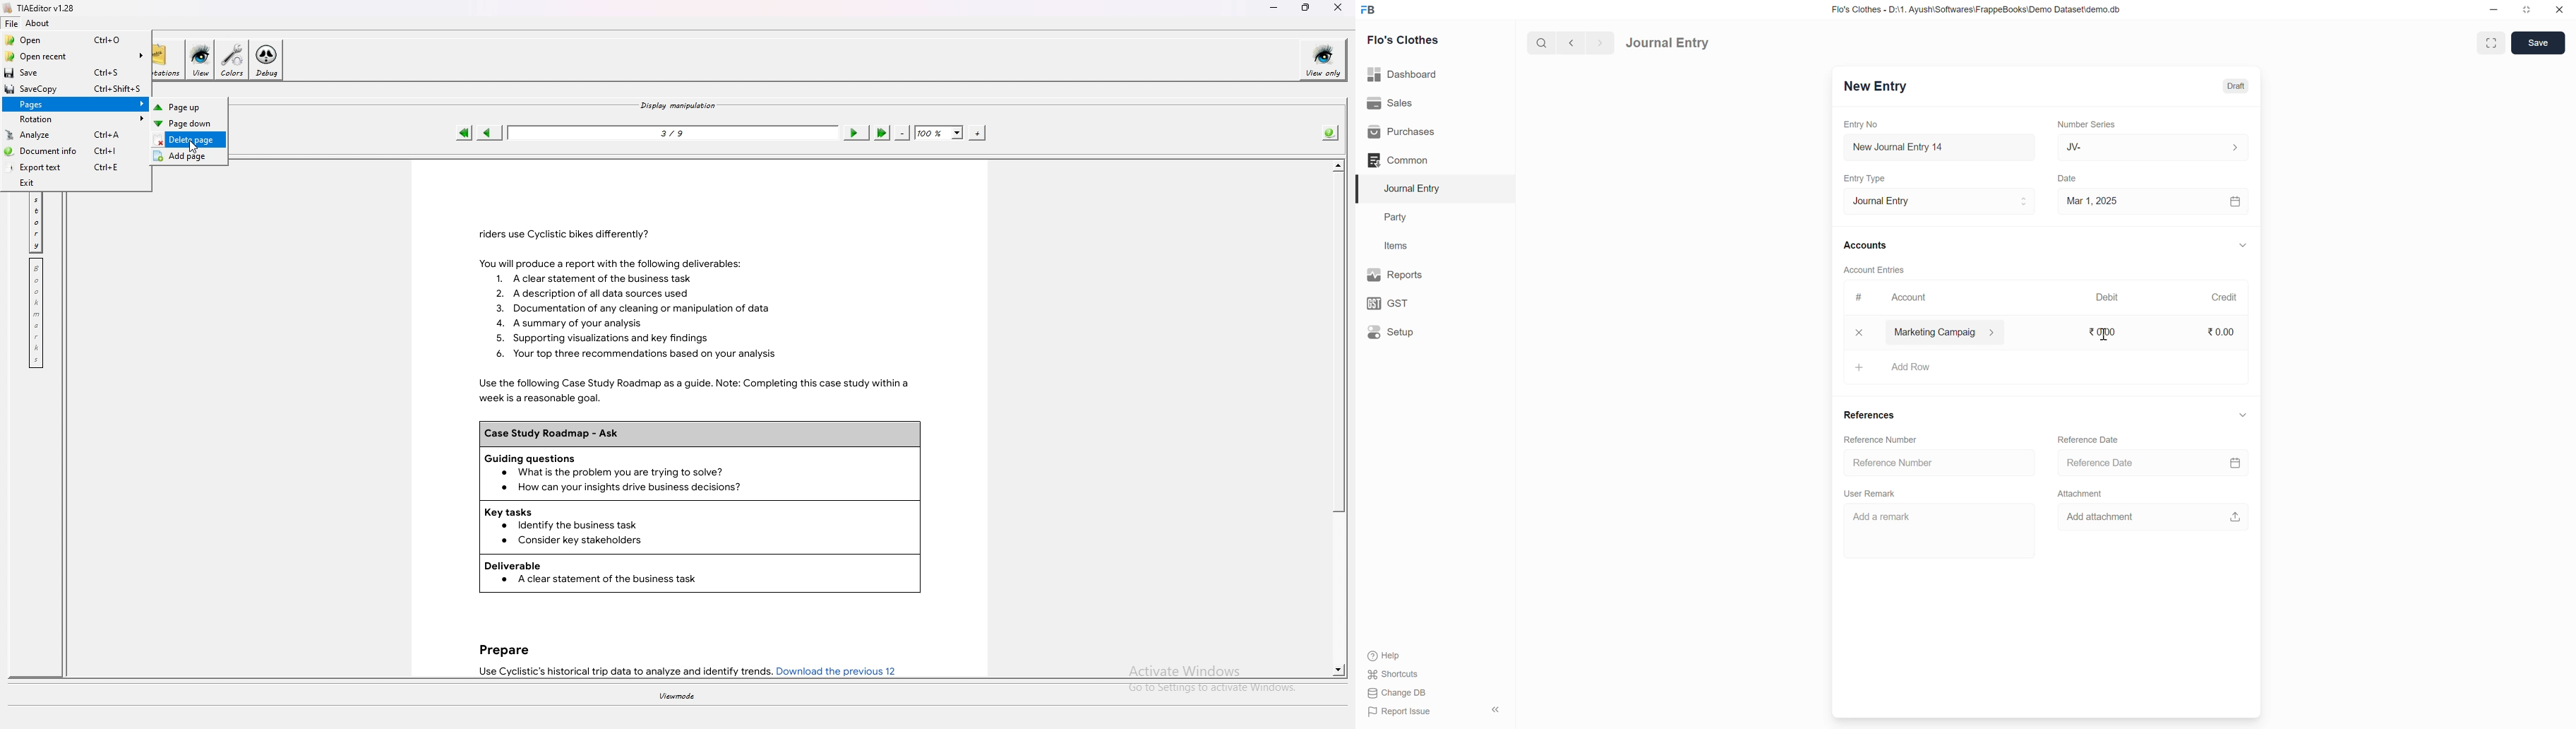 The image size is (2576, 756). I want to click on Dashboard, so click(1403, 74).